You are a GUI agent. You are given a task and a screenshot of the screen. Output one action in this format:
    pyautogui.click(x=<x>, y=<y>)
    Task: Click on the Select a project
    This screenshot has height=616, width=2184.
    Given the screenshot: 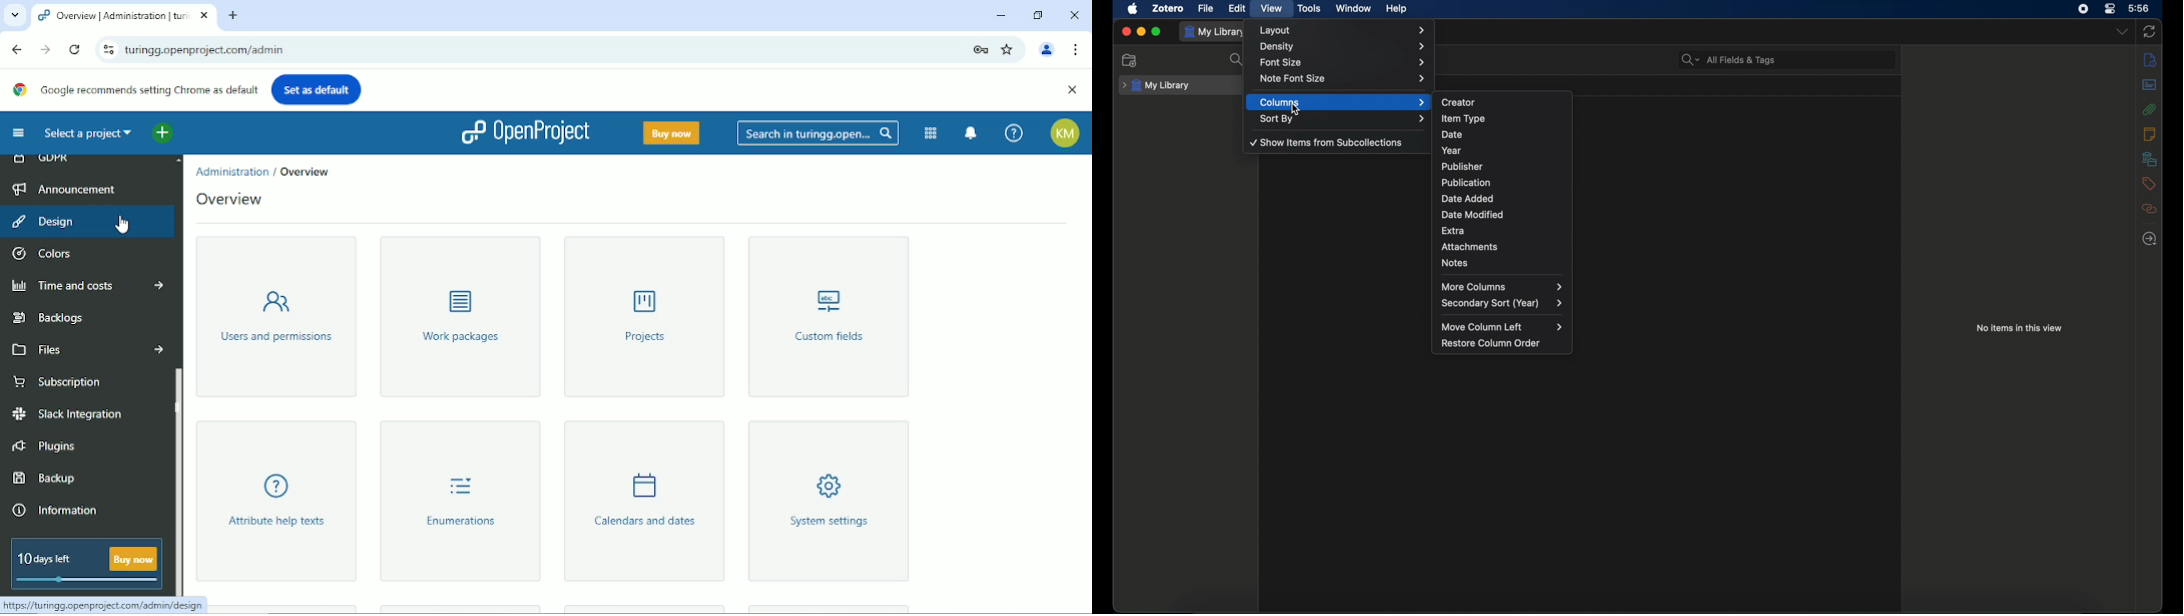 What is the action you would take?
    pyautogui.click(x=88, y=133)
    